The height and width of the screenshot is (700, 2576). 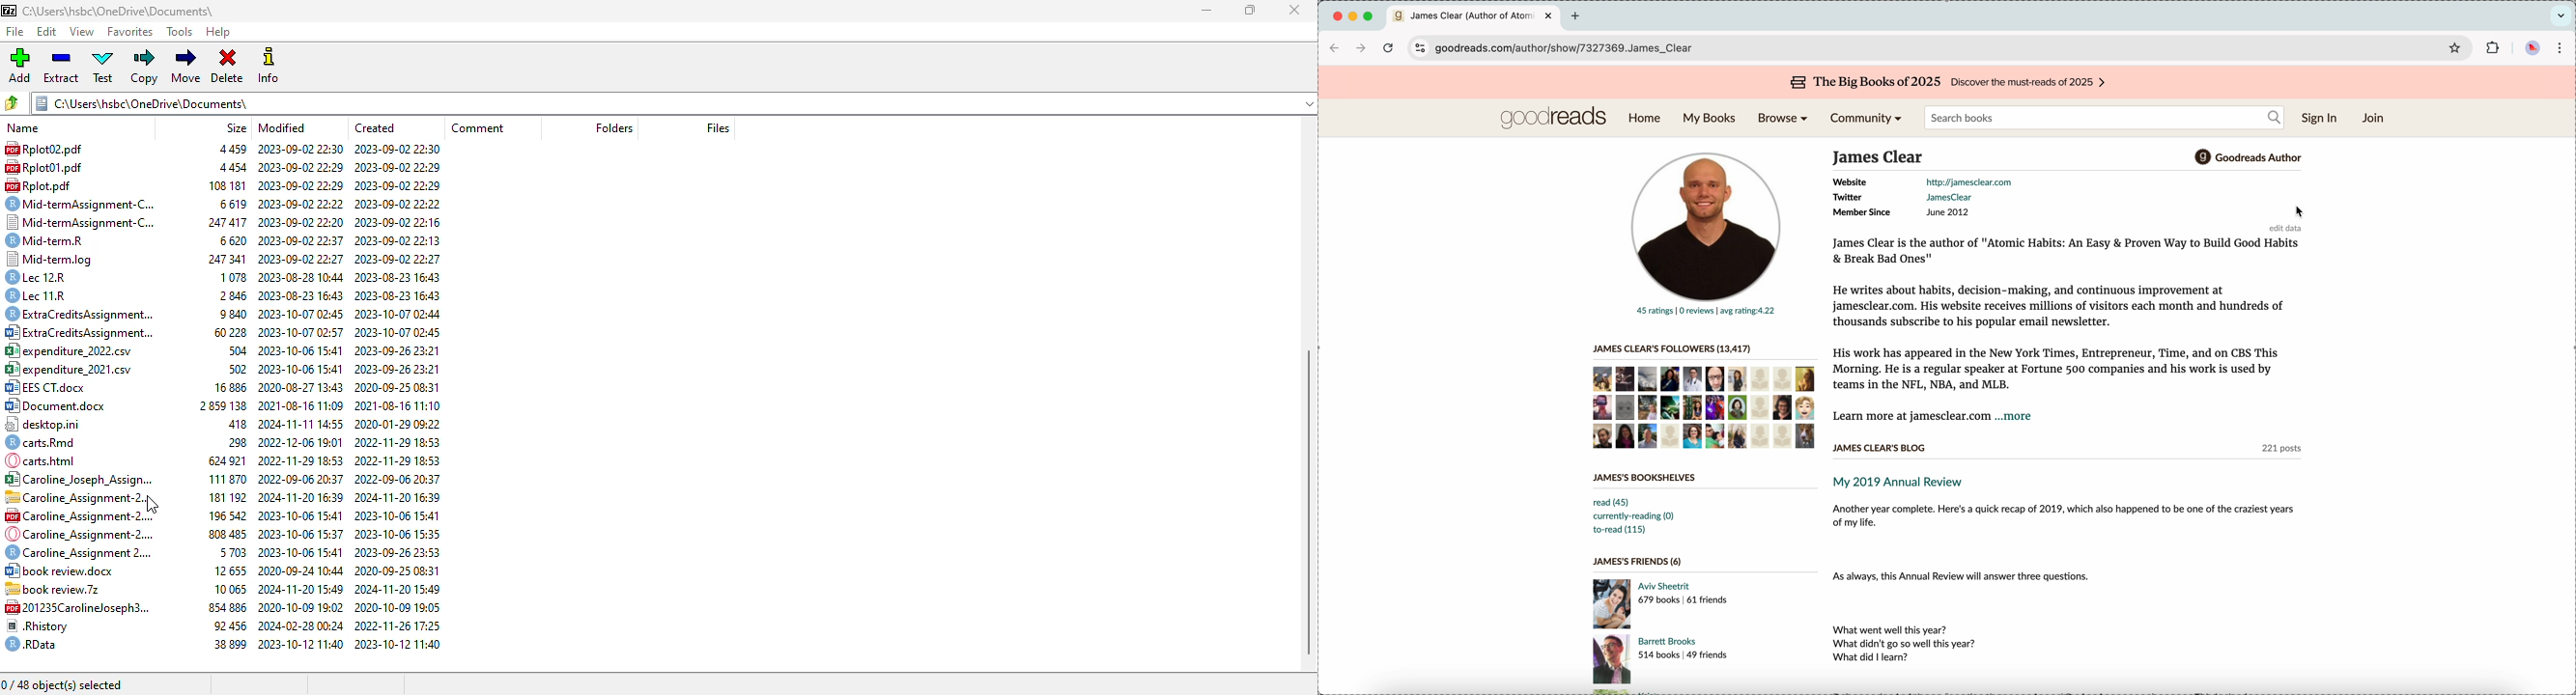 What do you see at coordinates (2065, 519) in the screenshot?
I see `Another year complete. Here's a quick recap of 2019, which also happened to be one of the craziest years of the life.` at bounding box center [2065, 519].